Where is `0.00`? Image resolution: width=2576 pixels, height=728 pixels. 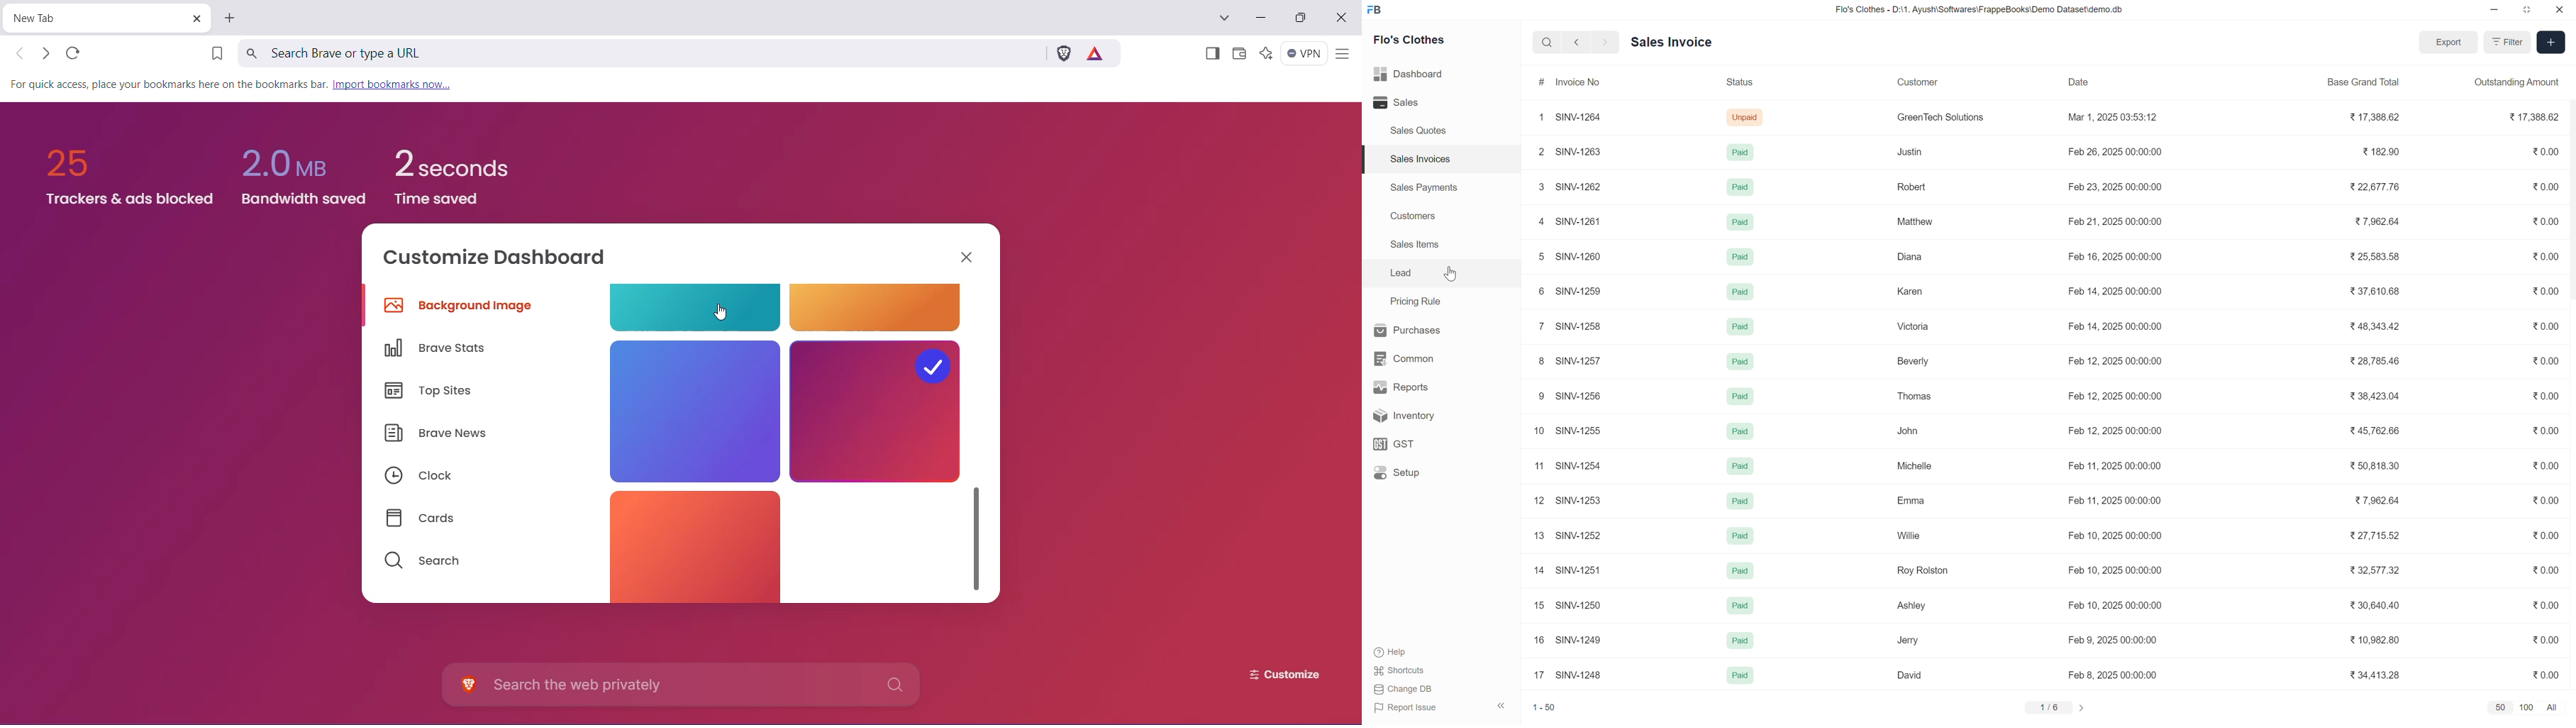
0.00 is located at coordinates (2542, 220).